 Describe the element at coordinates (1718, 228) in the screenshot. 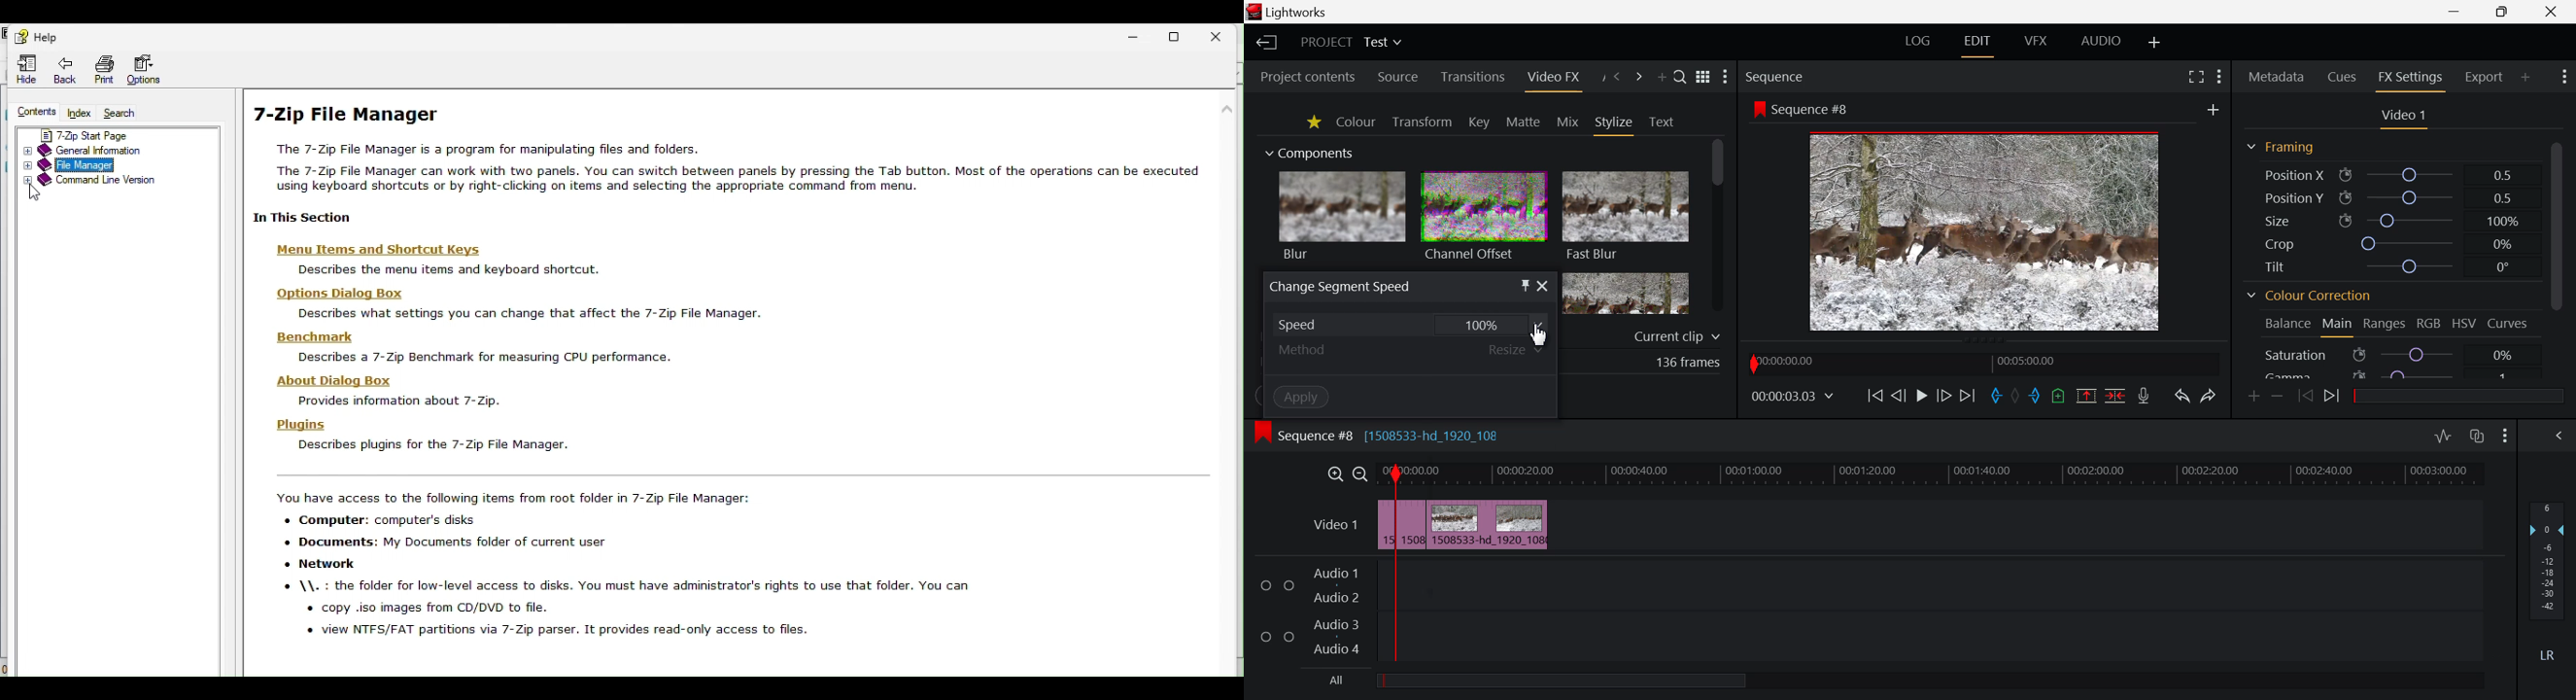

I see `Scroll Bar` at that location.